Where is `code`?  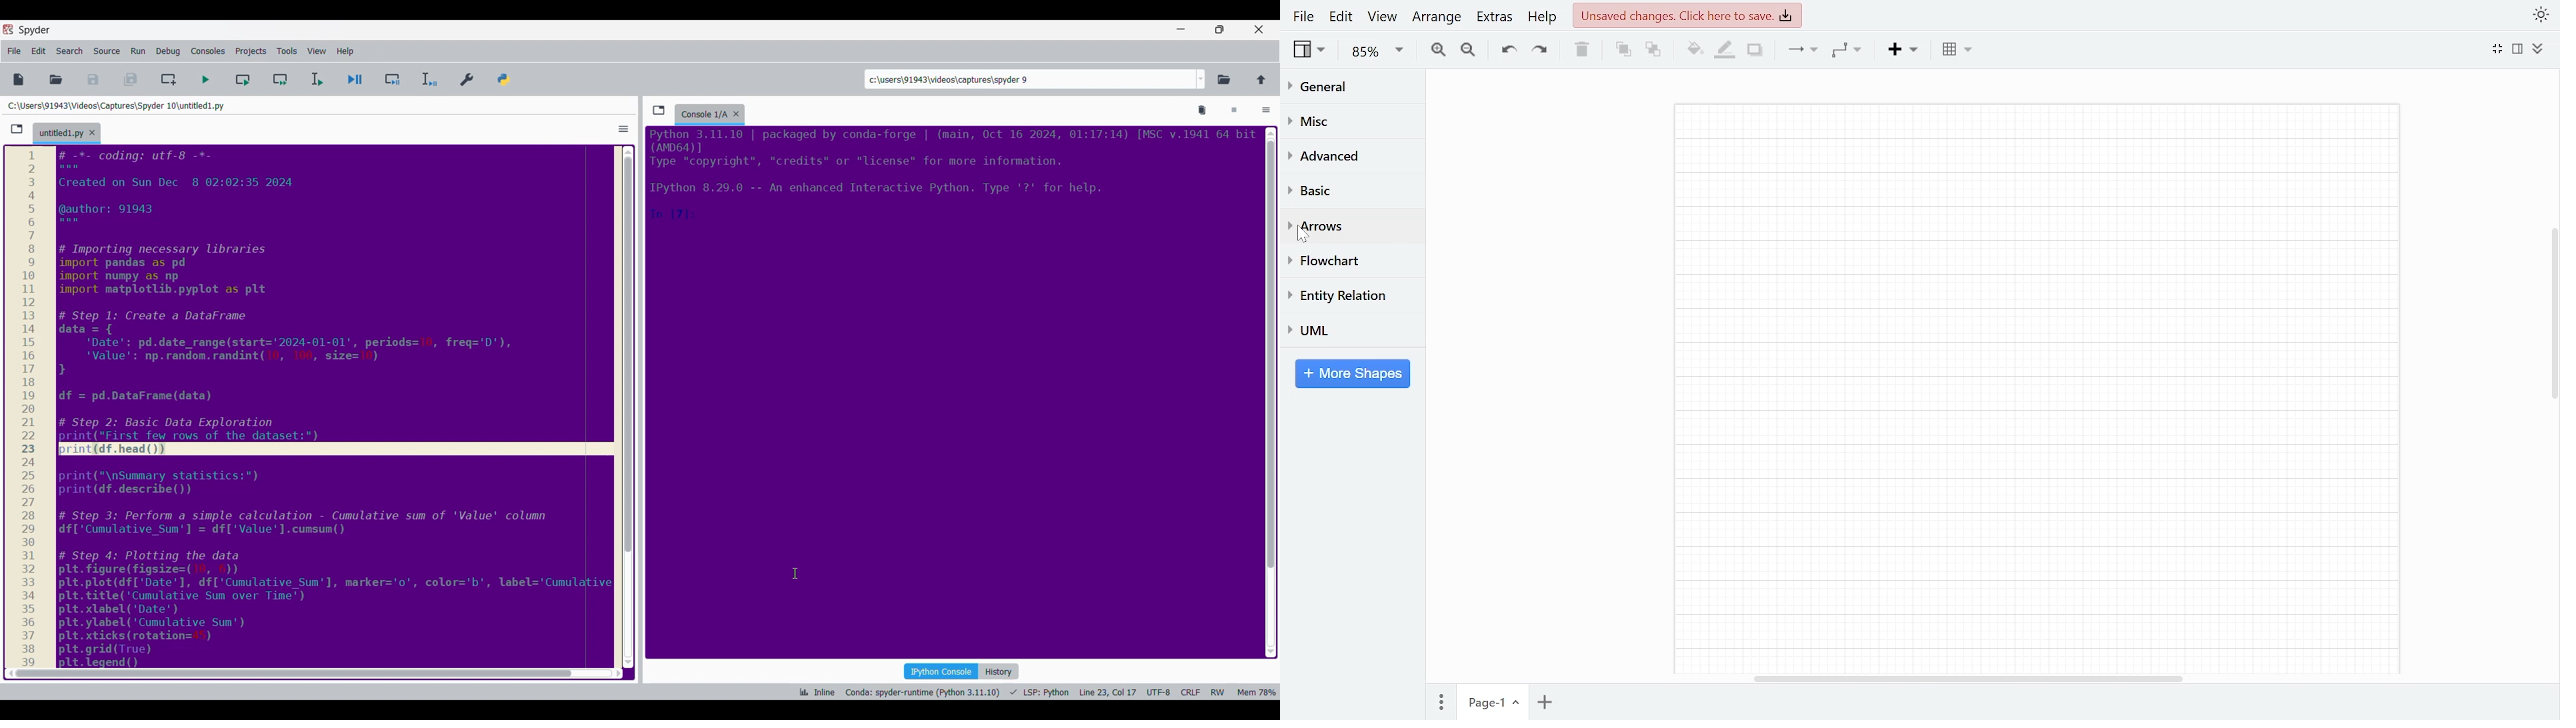
code is located at coordinates (331, 553).